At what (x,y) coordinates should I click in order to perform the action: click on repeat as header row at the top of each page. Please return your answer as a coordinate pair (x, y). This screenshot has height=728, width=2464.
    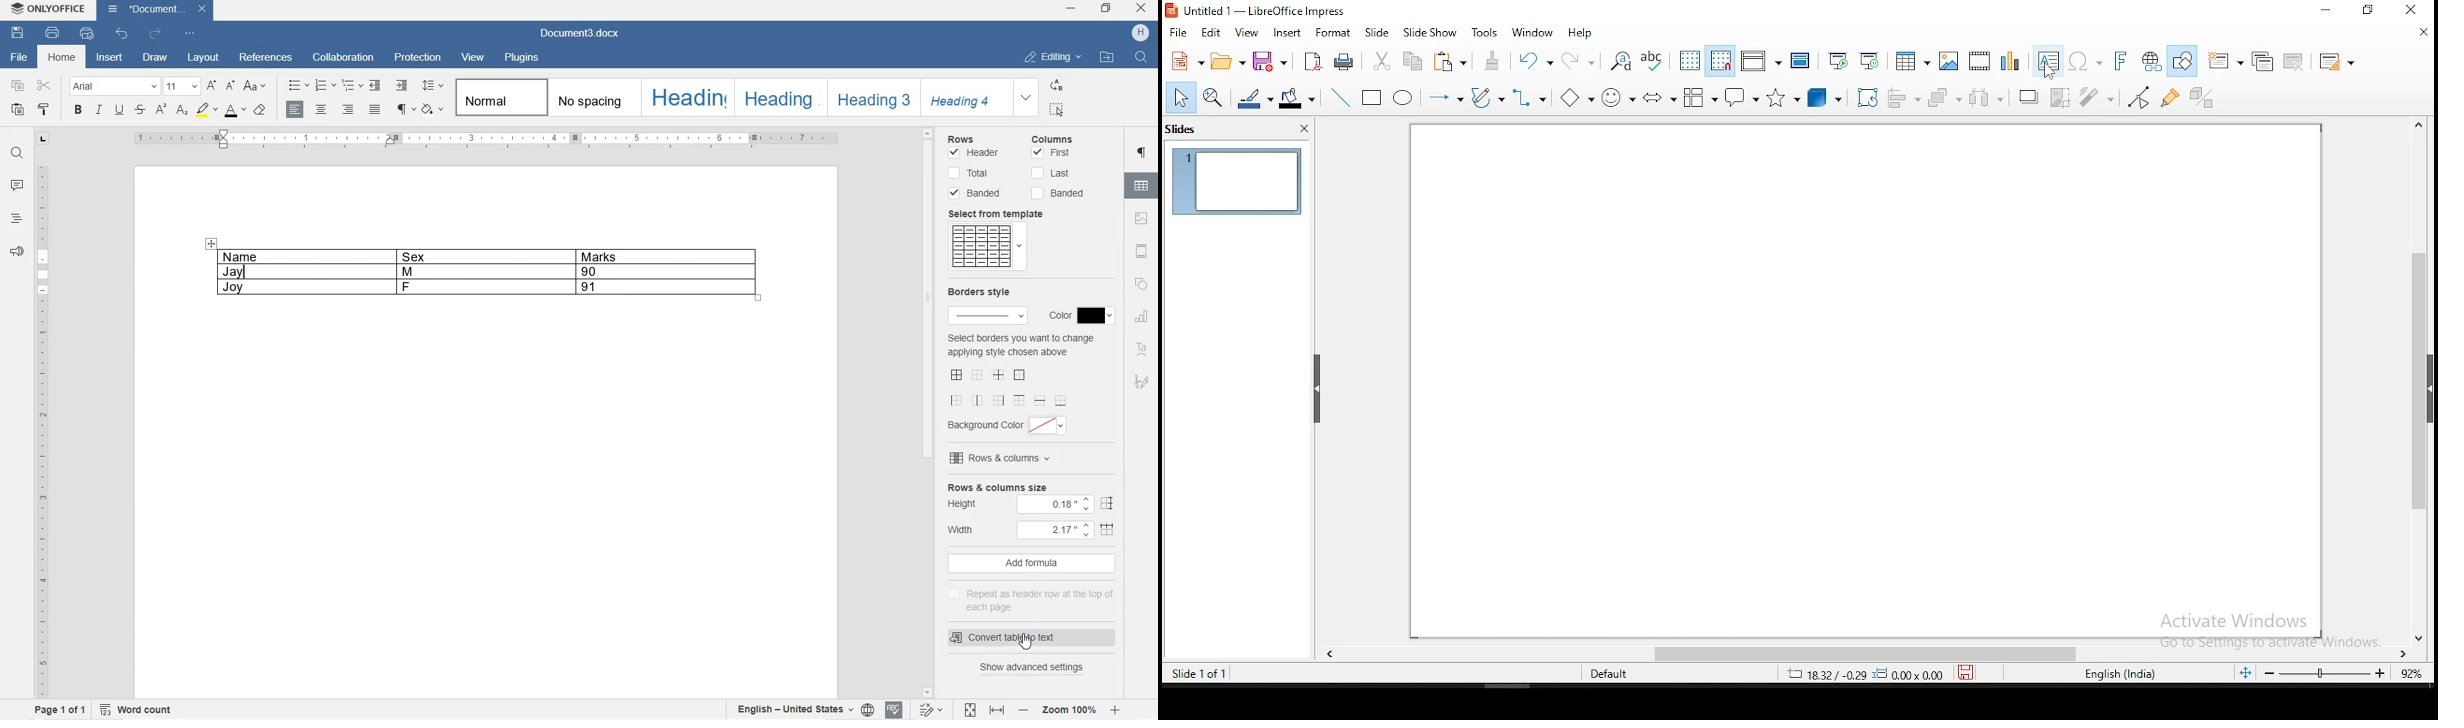
    Looking at the image, I should click on (1030, 599).